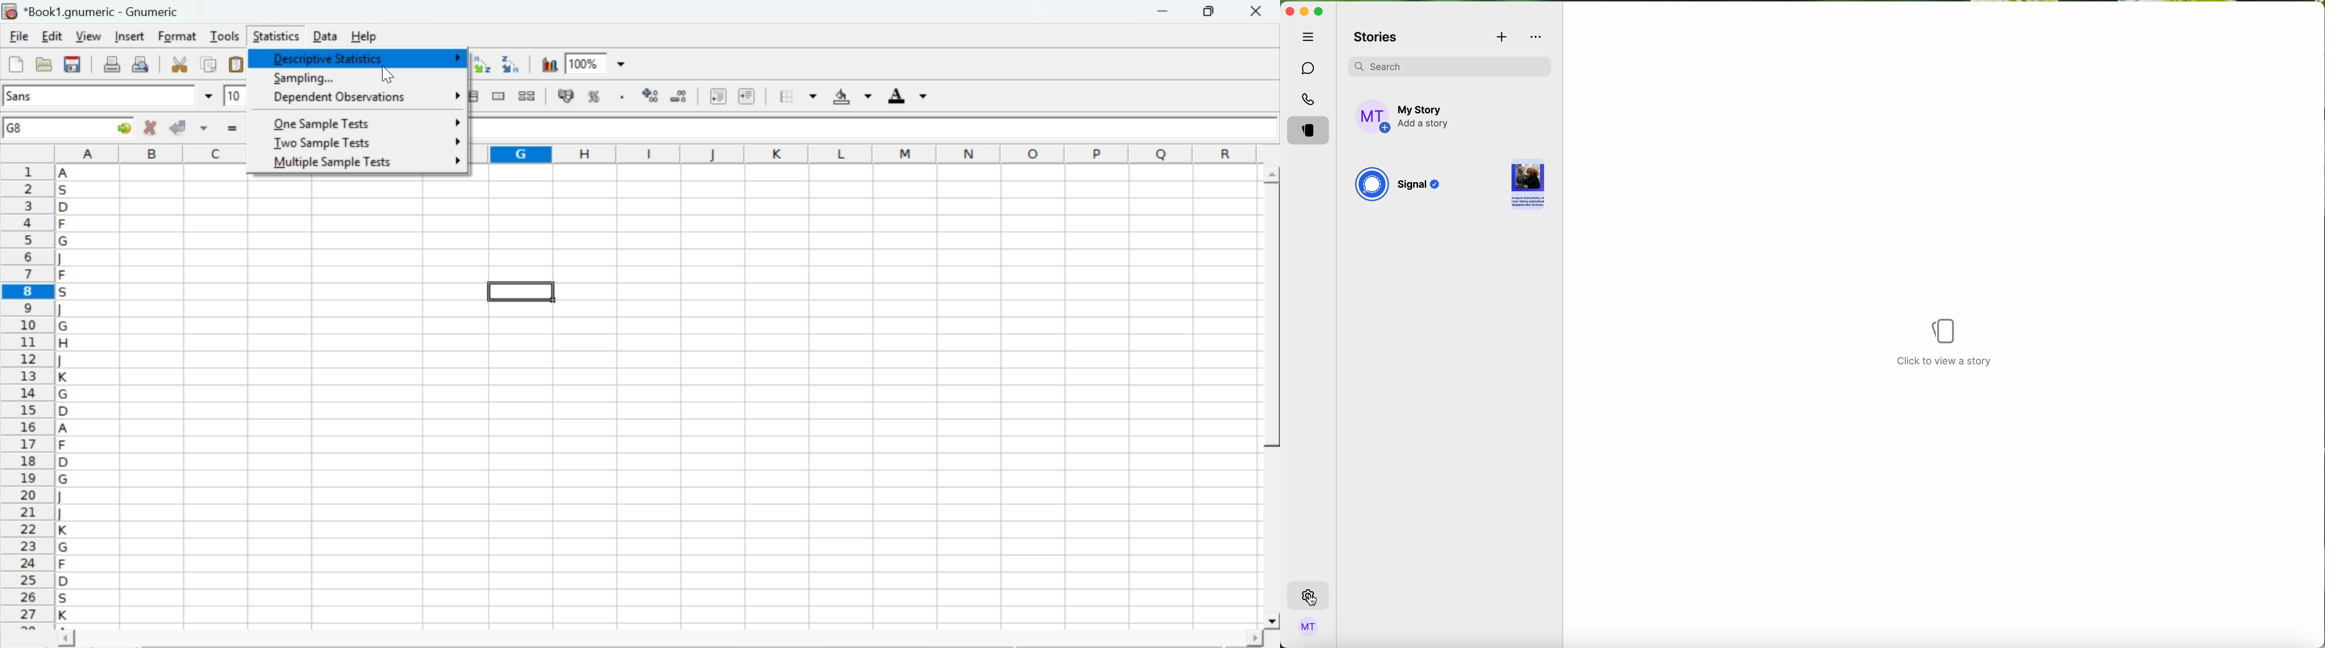 The height and width of the screenshot is (672, 2352). Describe the element at coordinates (235, 96) in the screenshot. I see `10` at that location.